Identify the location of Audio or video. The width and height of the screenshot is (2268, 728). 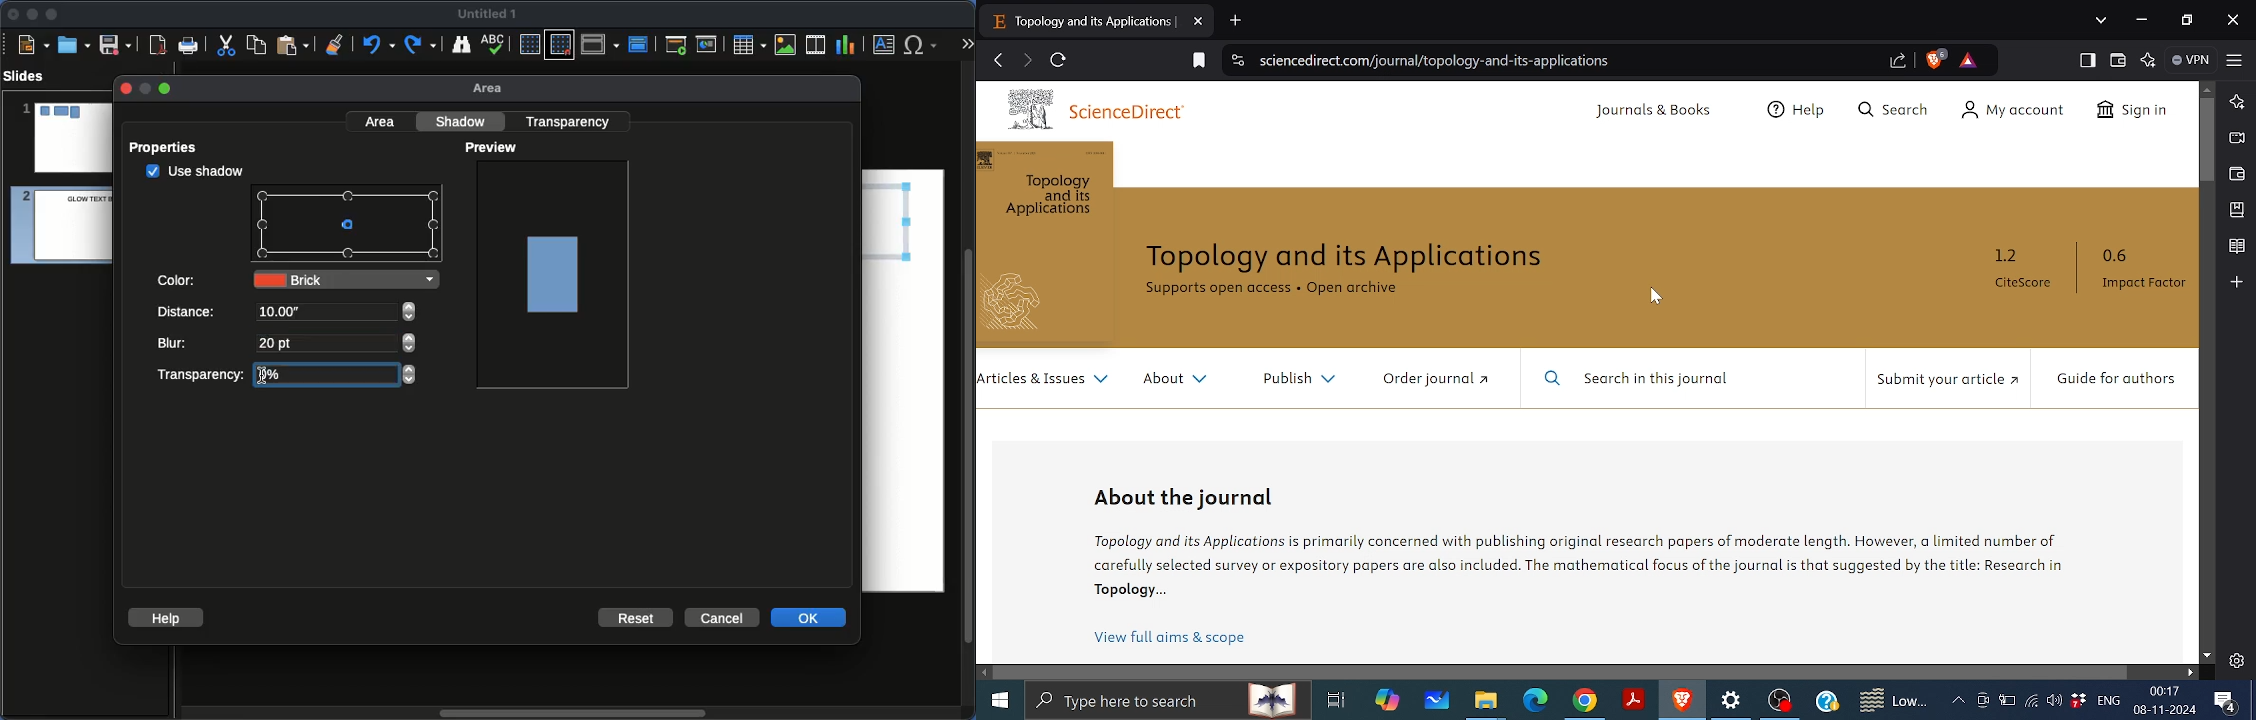
(817, 45).